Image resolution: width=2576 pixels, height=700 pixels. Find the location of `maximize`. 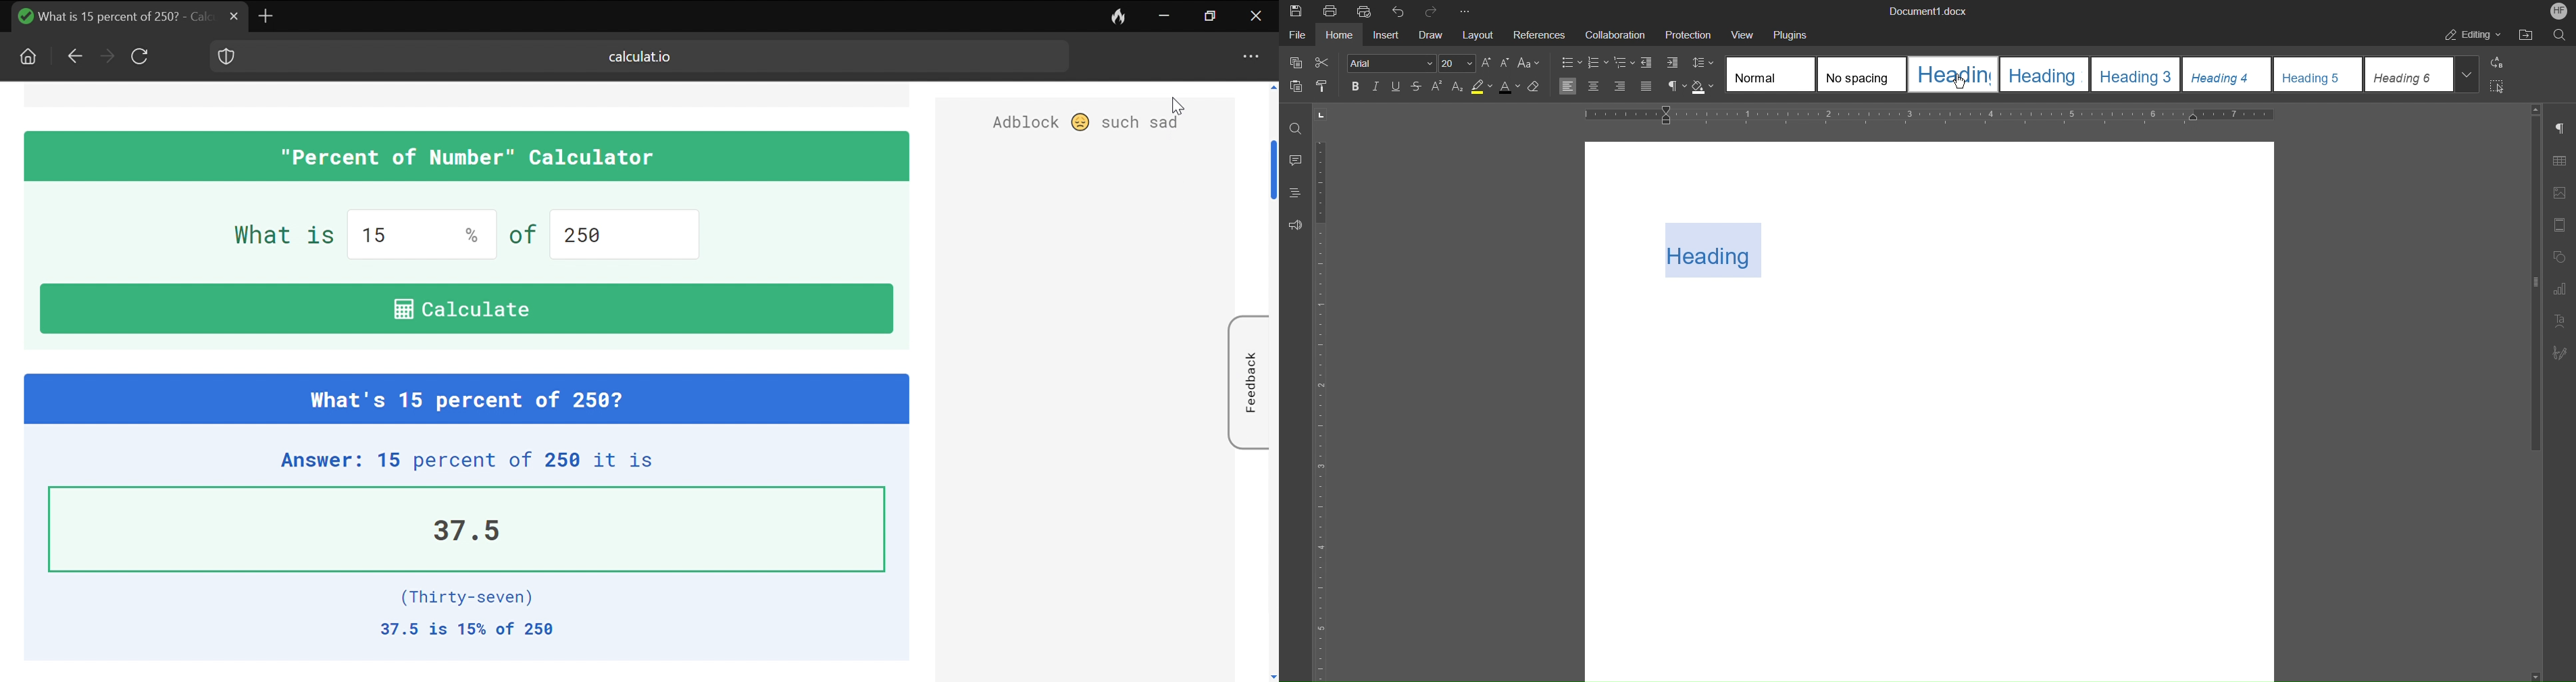

maximize is located at coordinates (1212, 17).